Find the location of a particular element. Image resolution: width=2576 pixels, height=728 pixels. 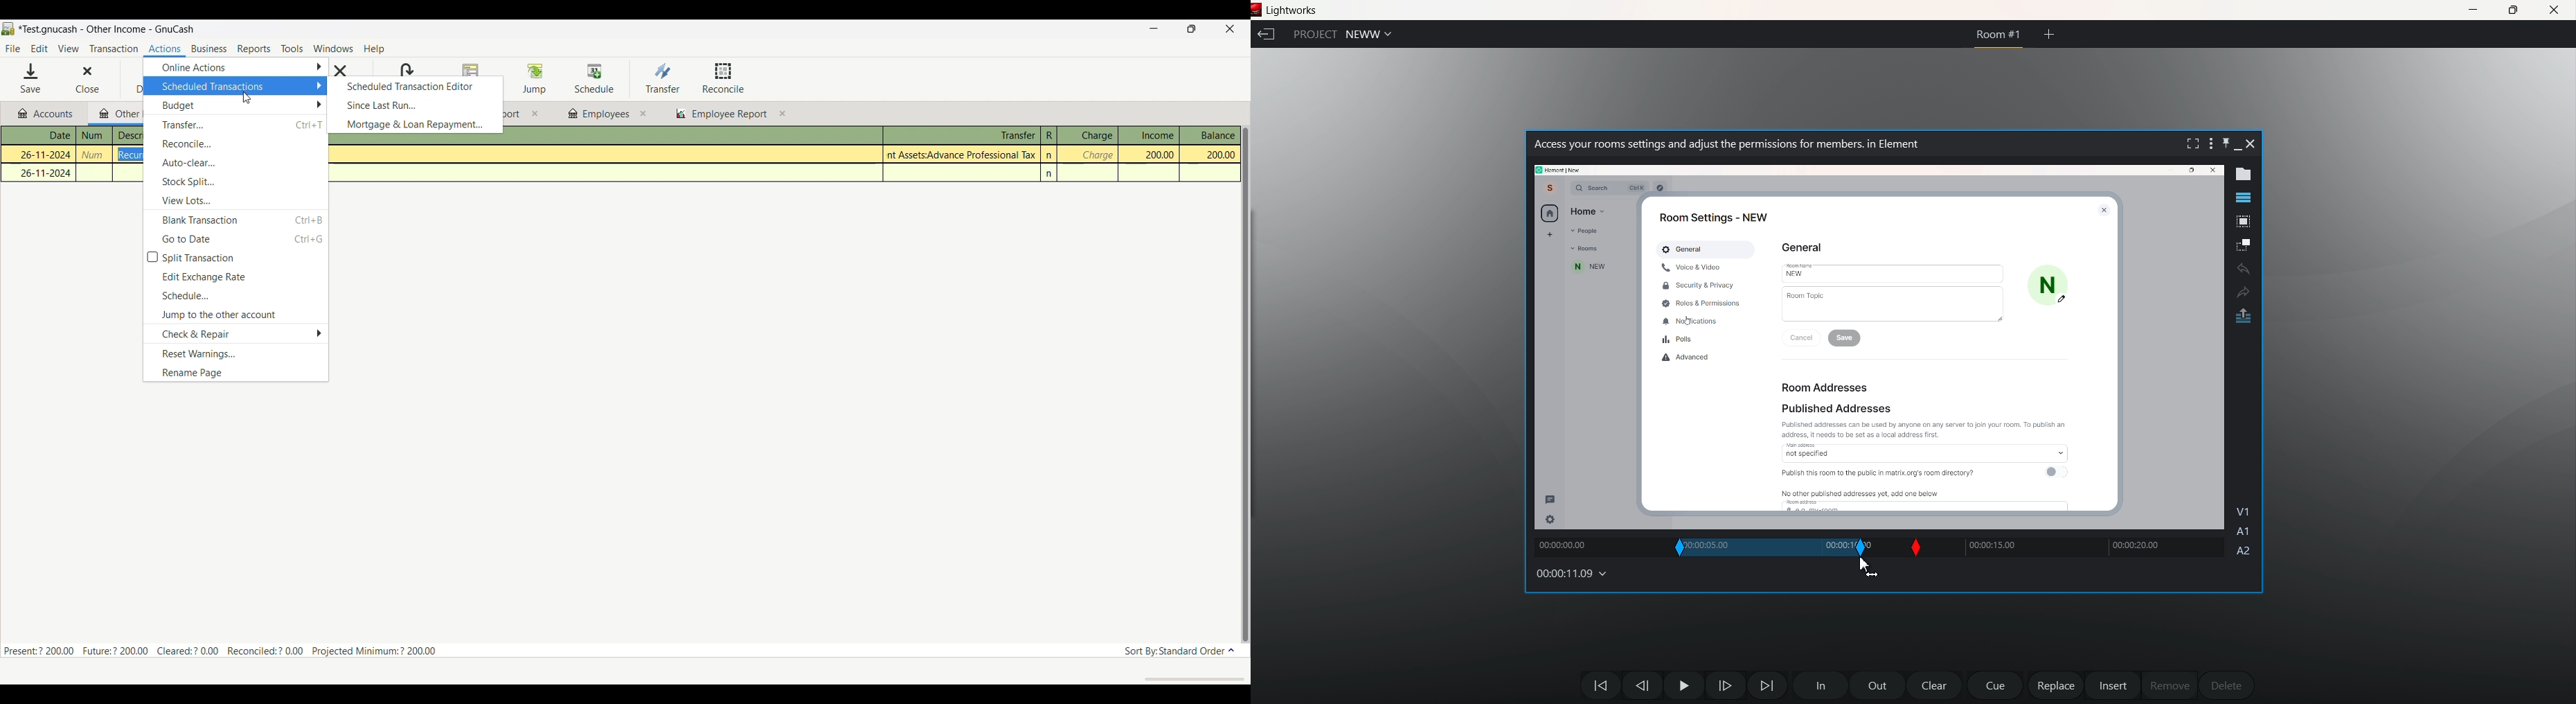

home is located at coordinates (1549, 213).